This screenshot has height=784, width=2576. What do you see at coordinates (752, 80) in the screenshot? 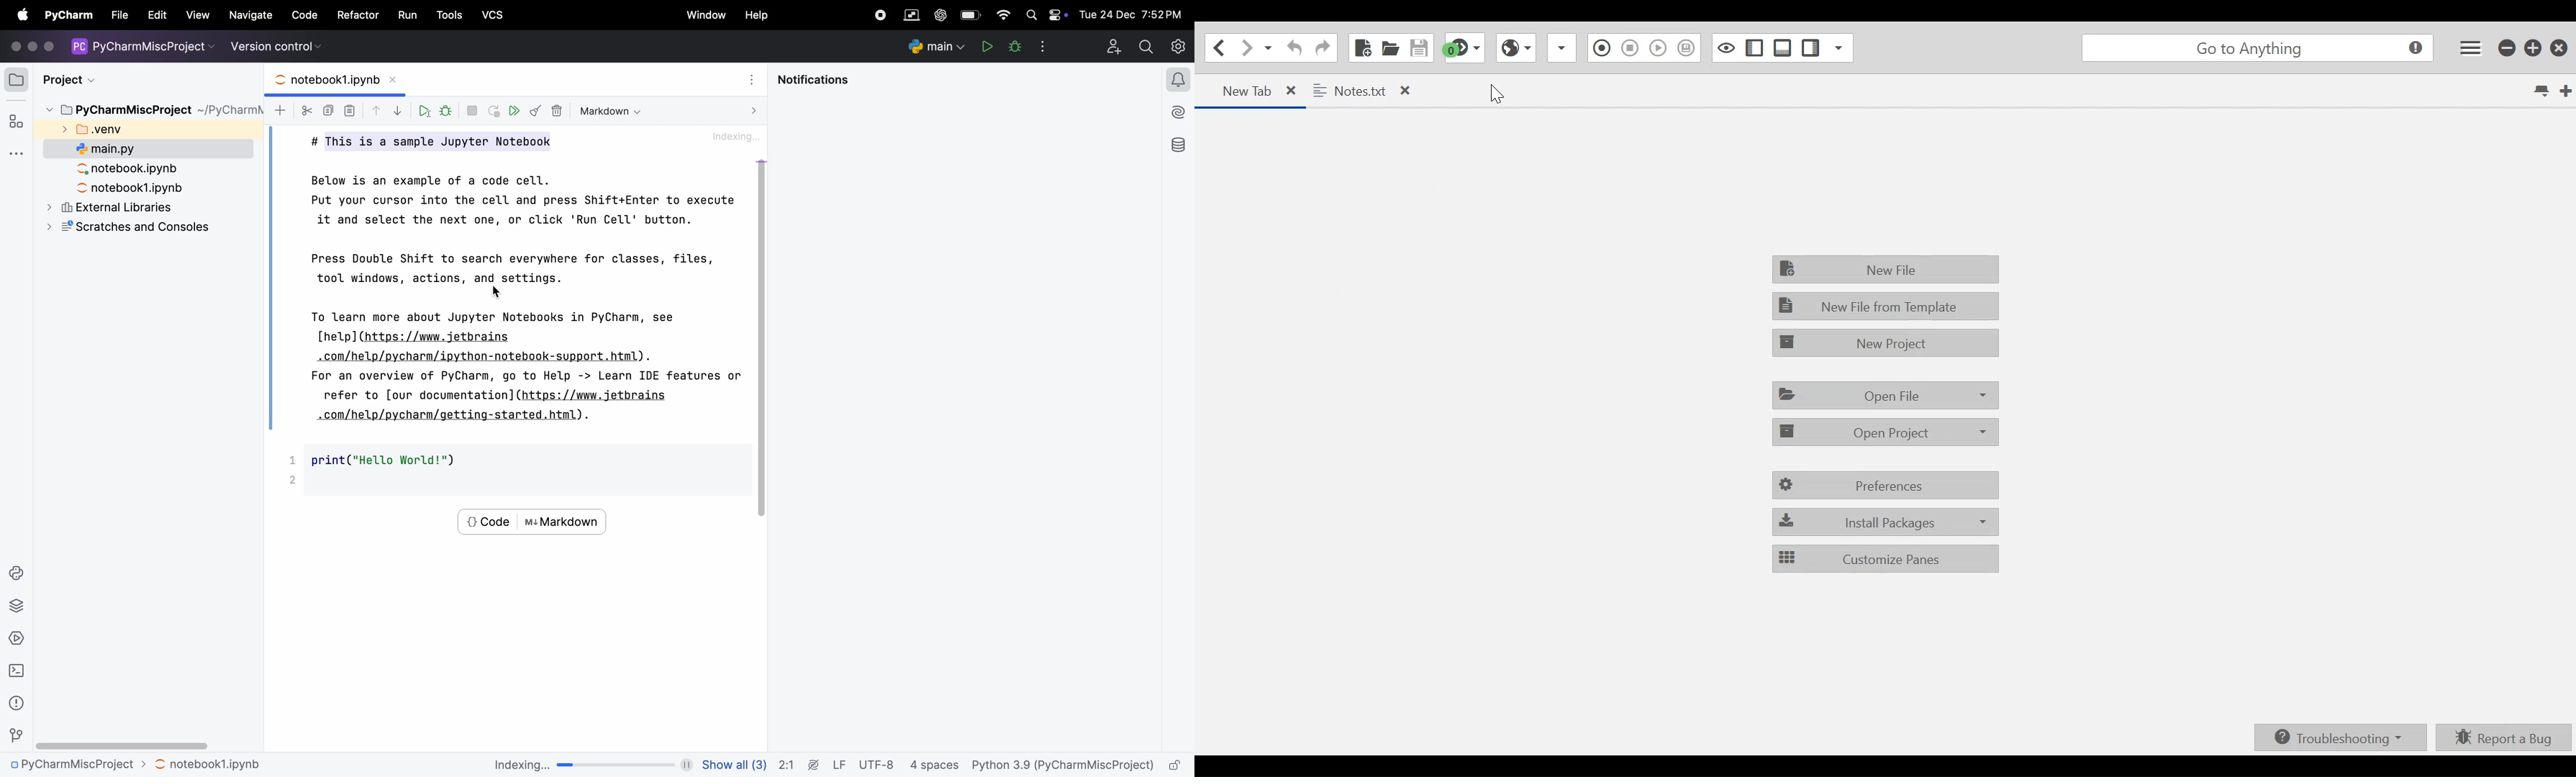
I see `options` at bounding box center [752, 80].